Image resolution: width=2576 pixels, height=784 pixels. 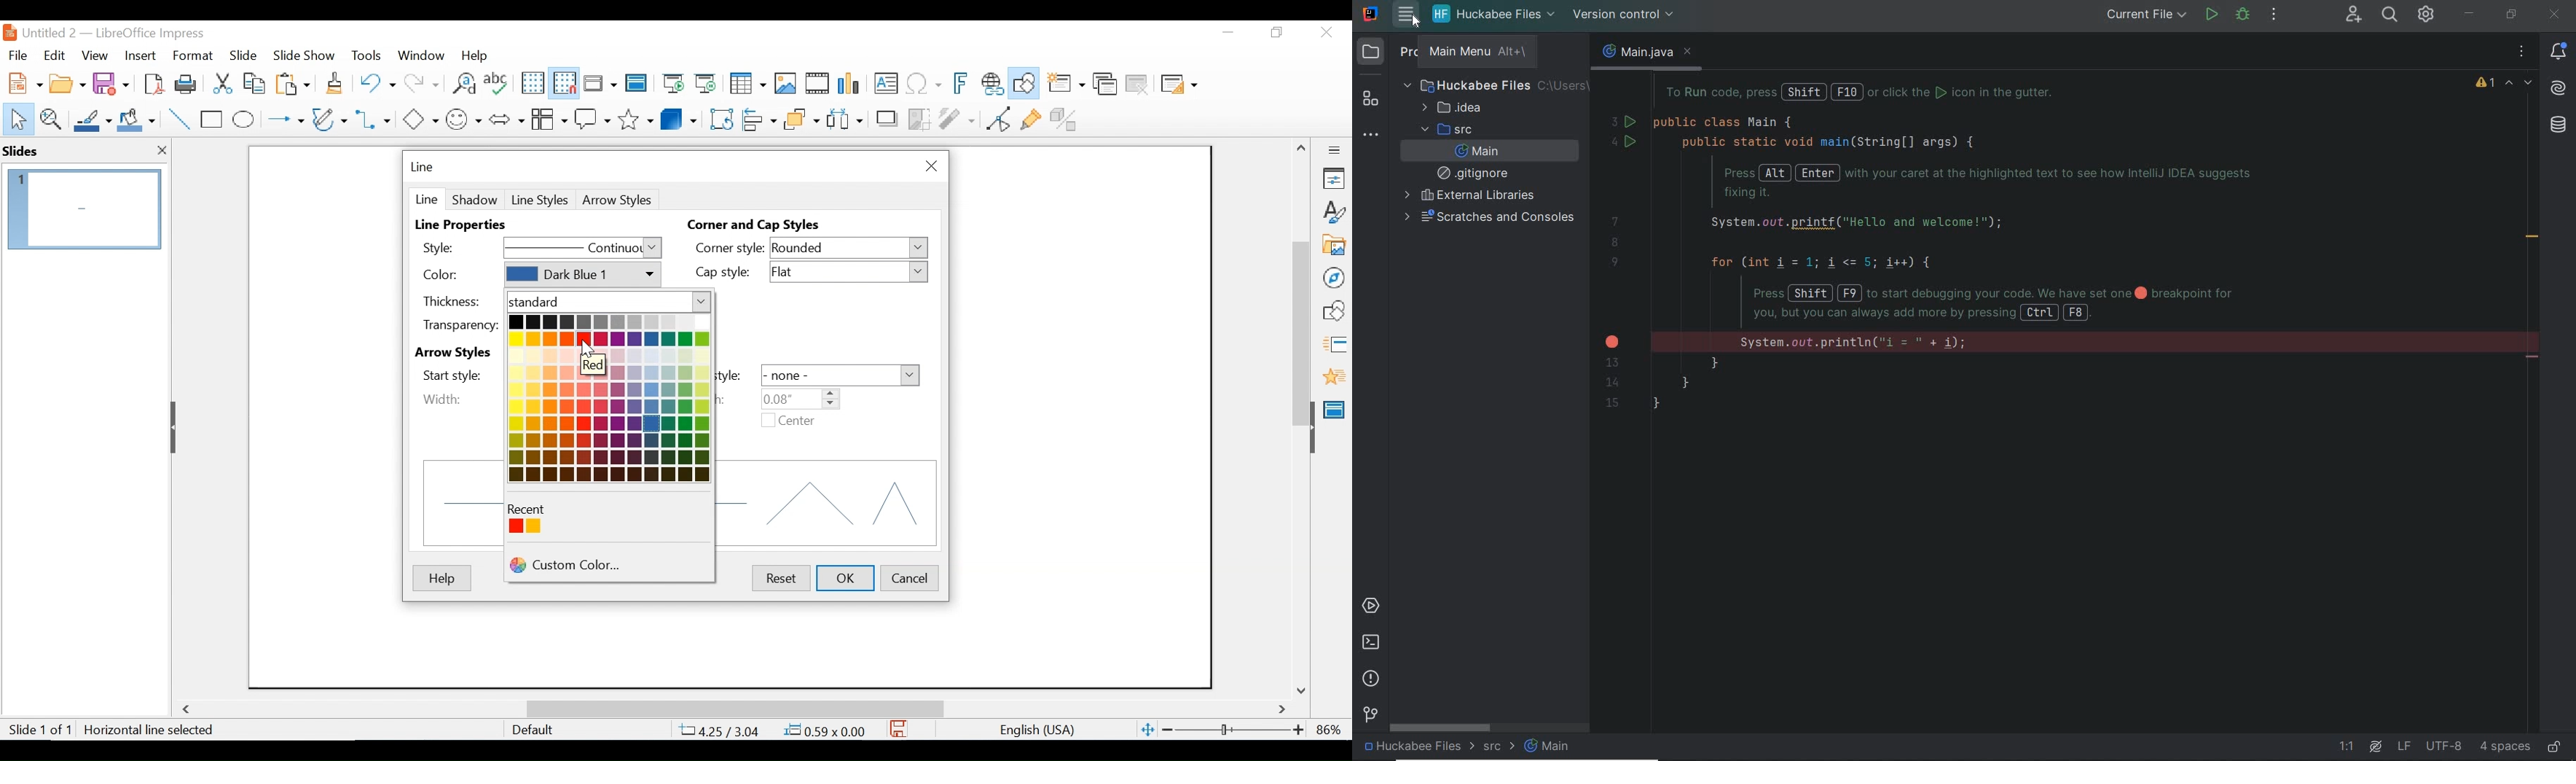 I want to click on 1 warning, so click(x=2487, y=85).